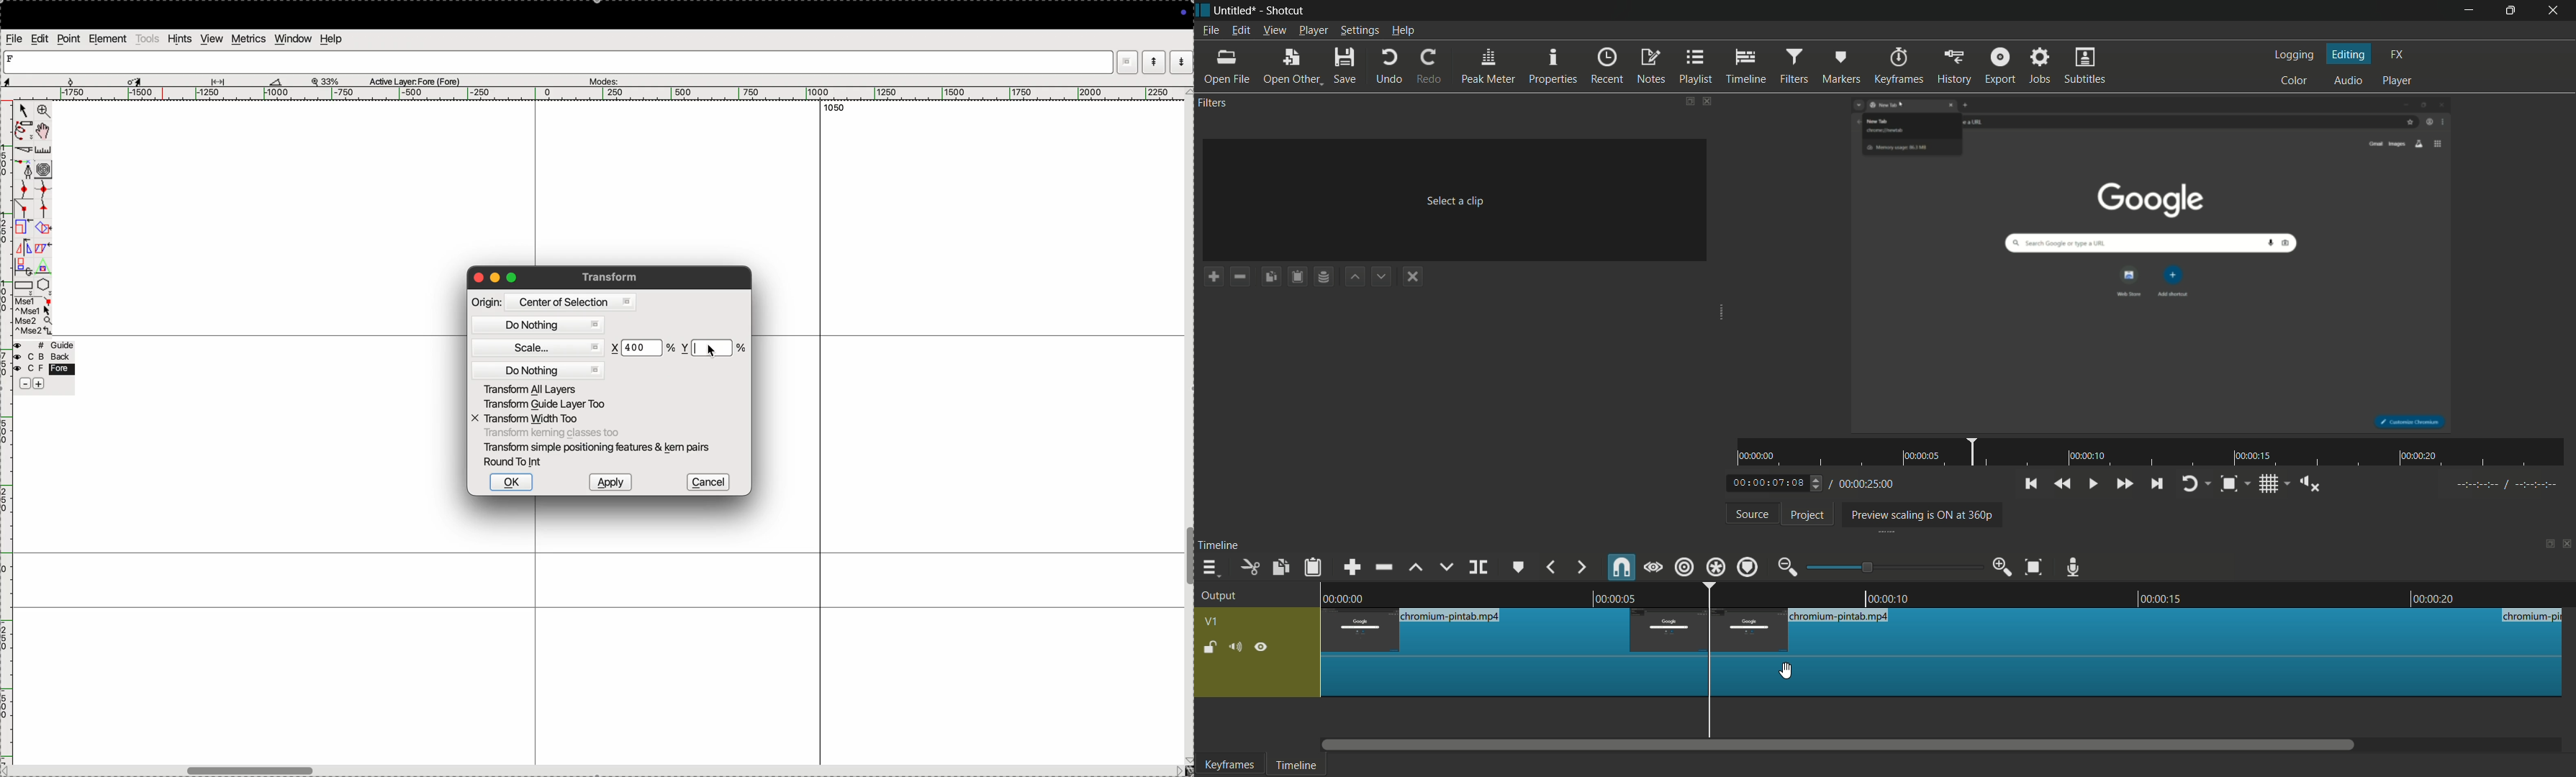  I want to click on help menu, so click(1404, 31).